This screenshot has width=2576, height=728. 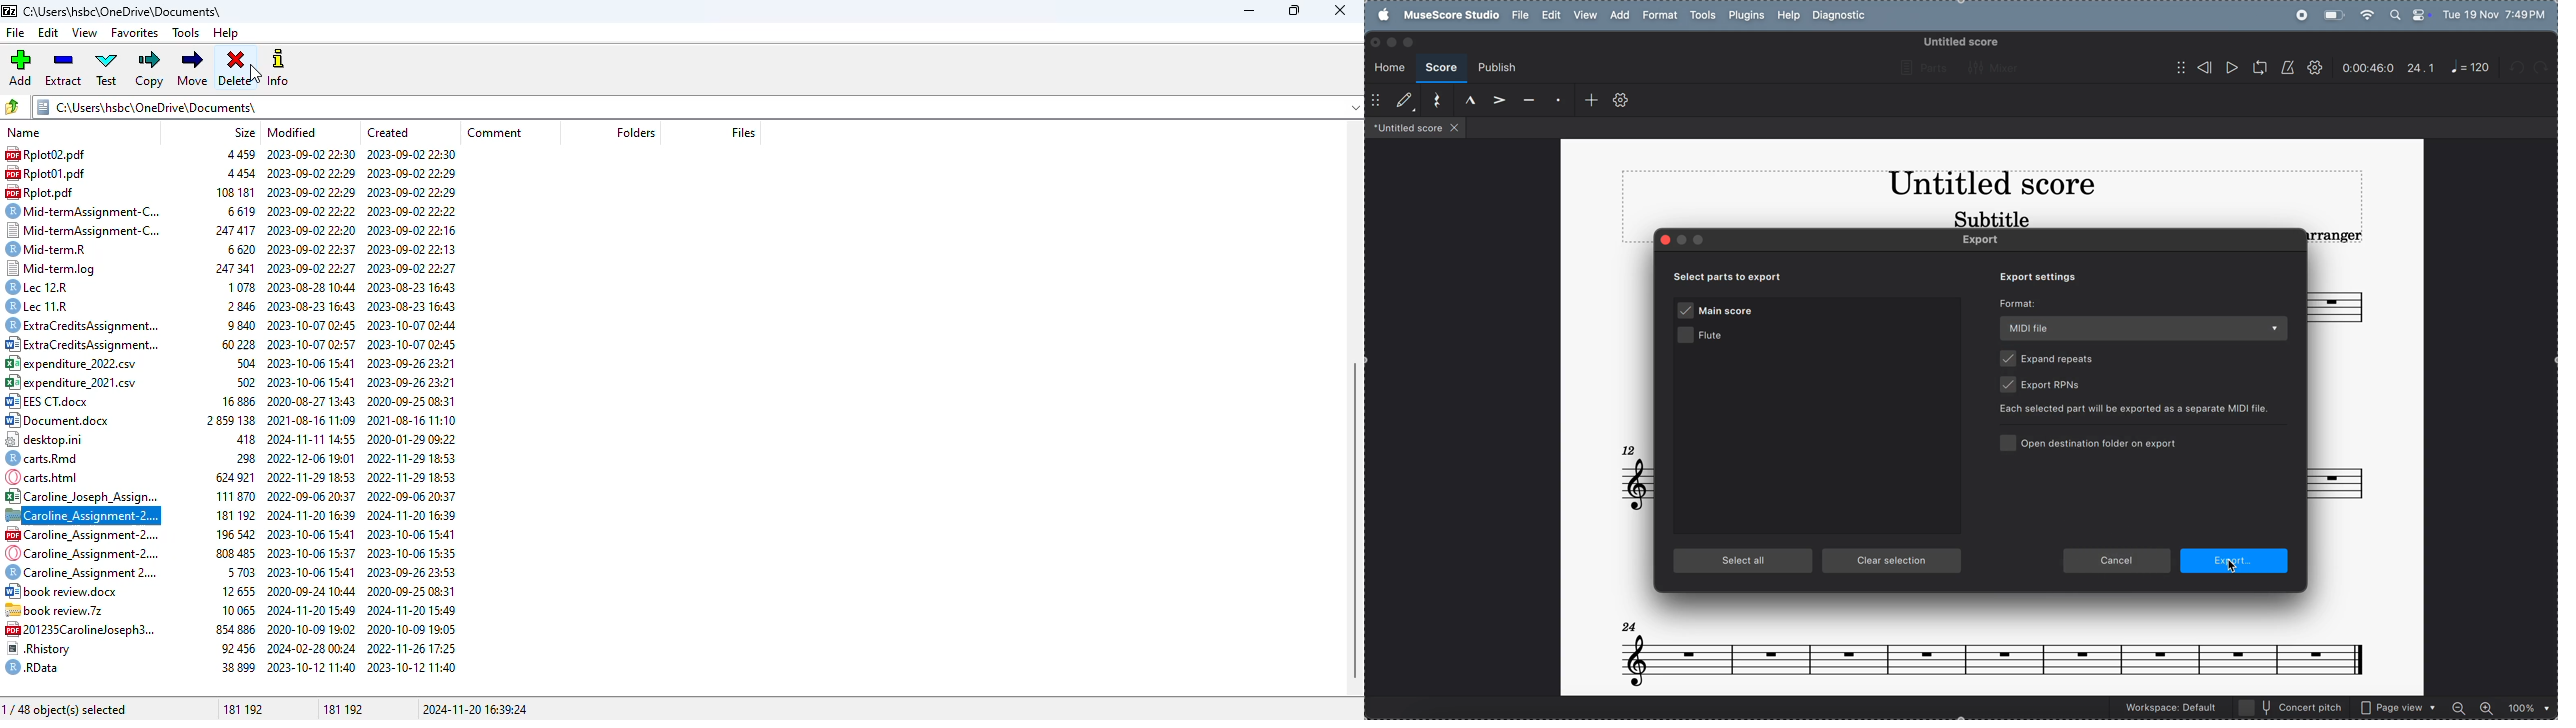 I want to click on 2022-09-06 20:37, so click(x=411, y=495).